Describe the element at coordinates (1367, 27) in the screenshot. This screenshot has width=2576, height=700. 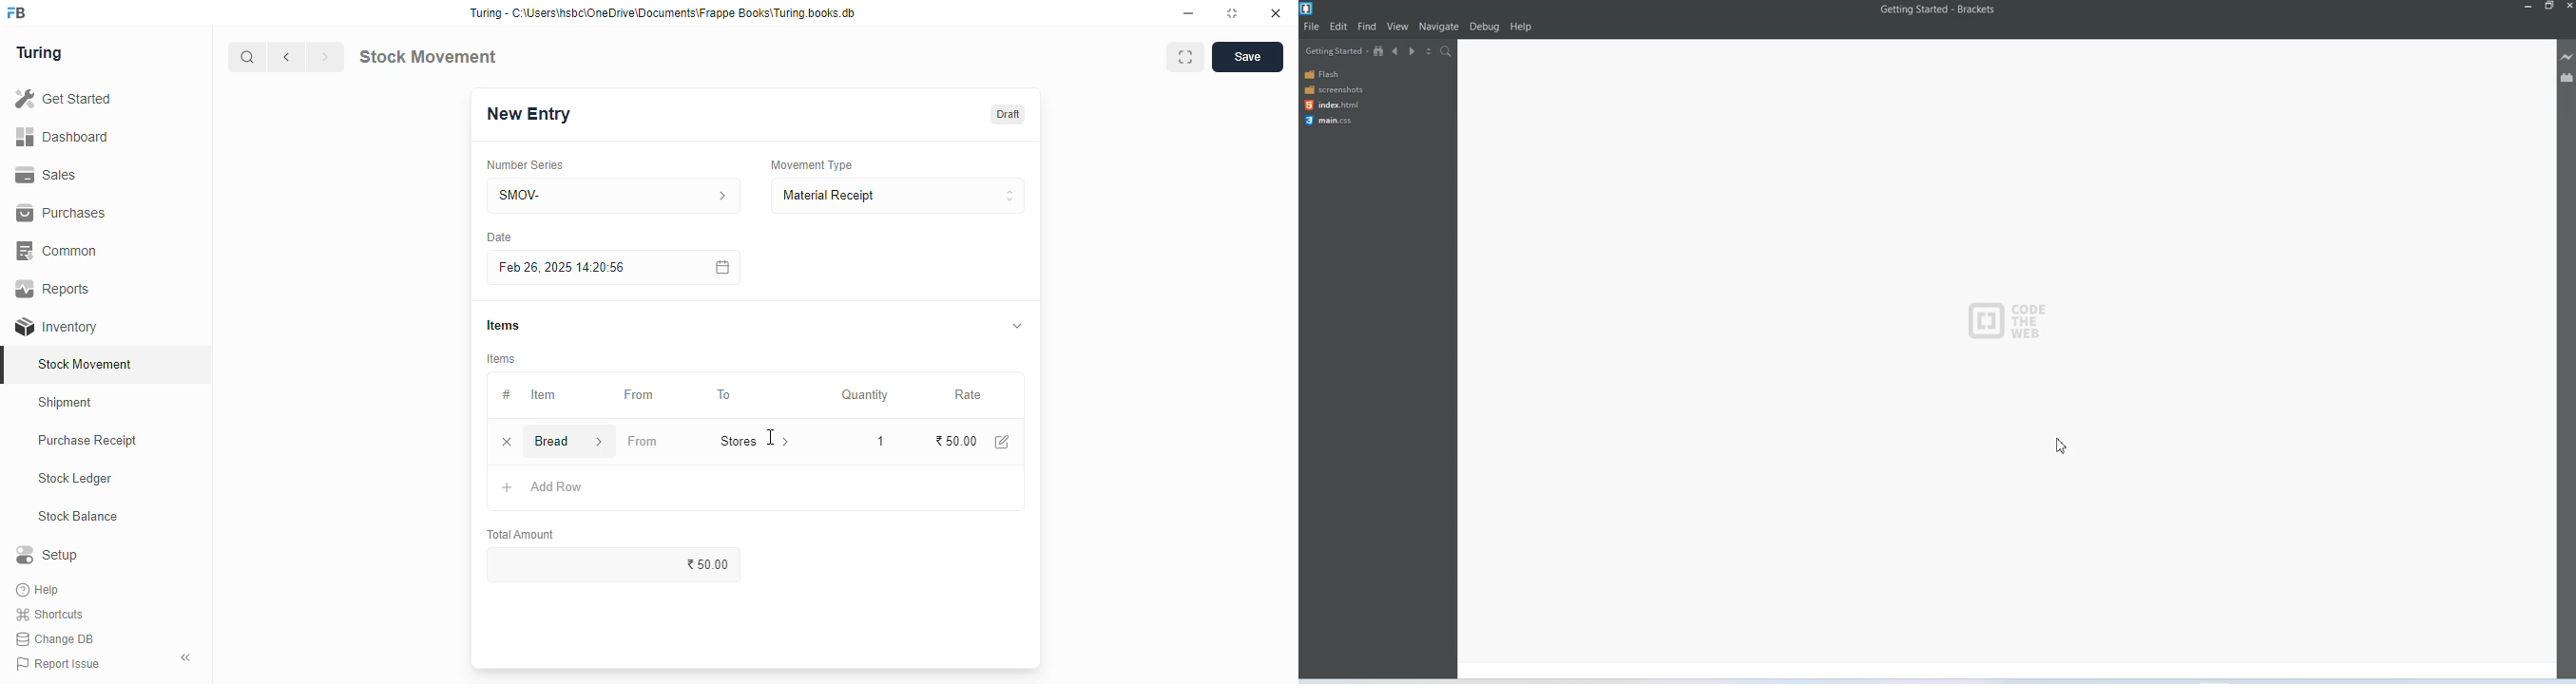
I see `Find` at that location.